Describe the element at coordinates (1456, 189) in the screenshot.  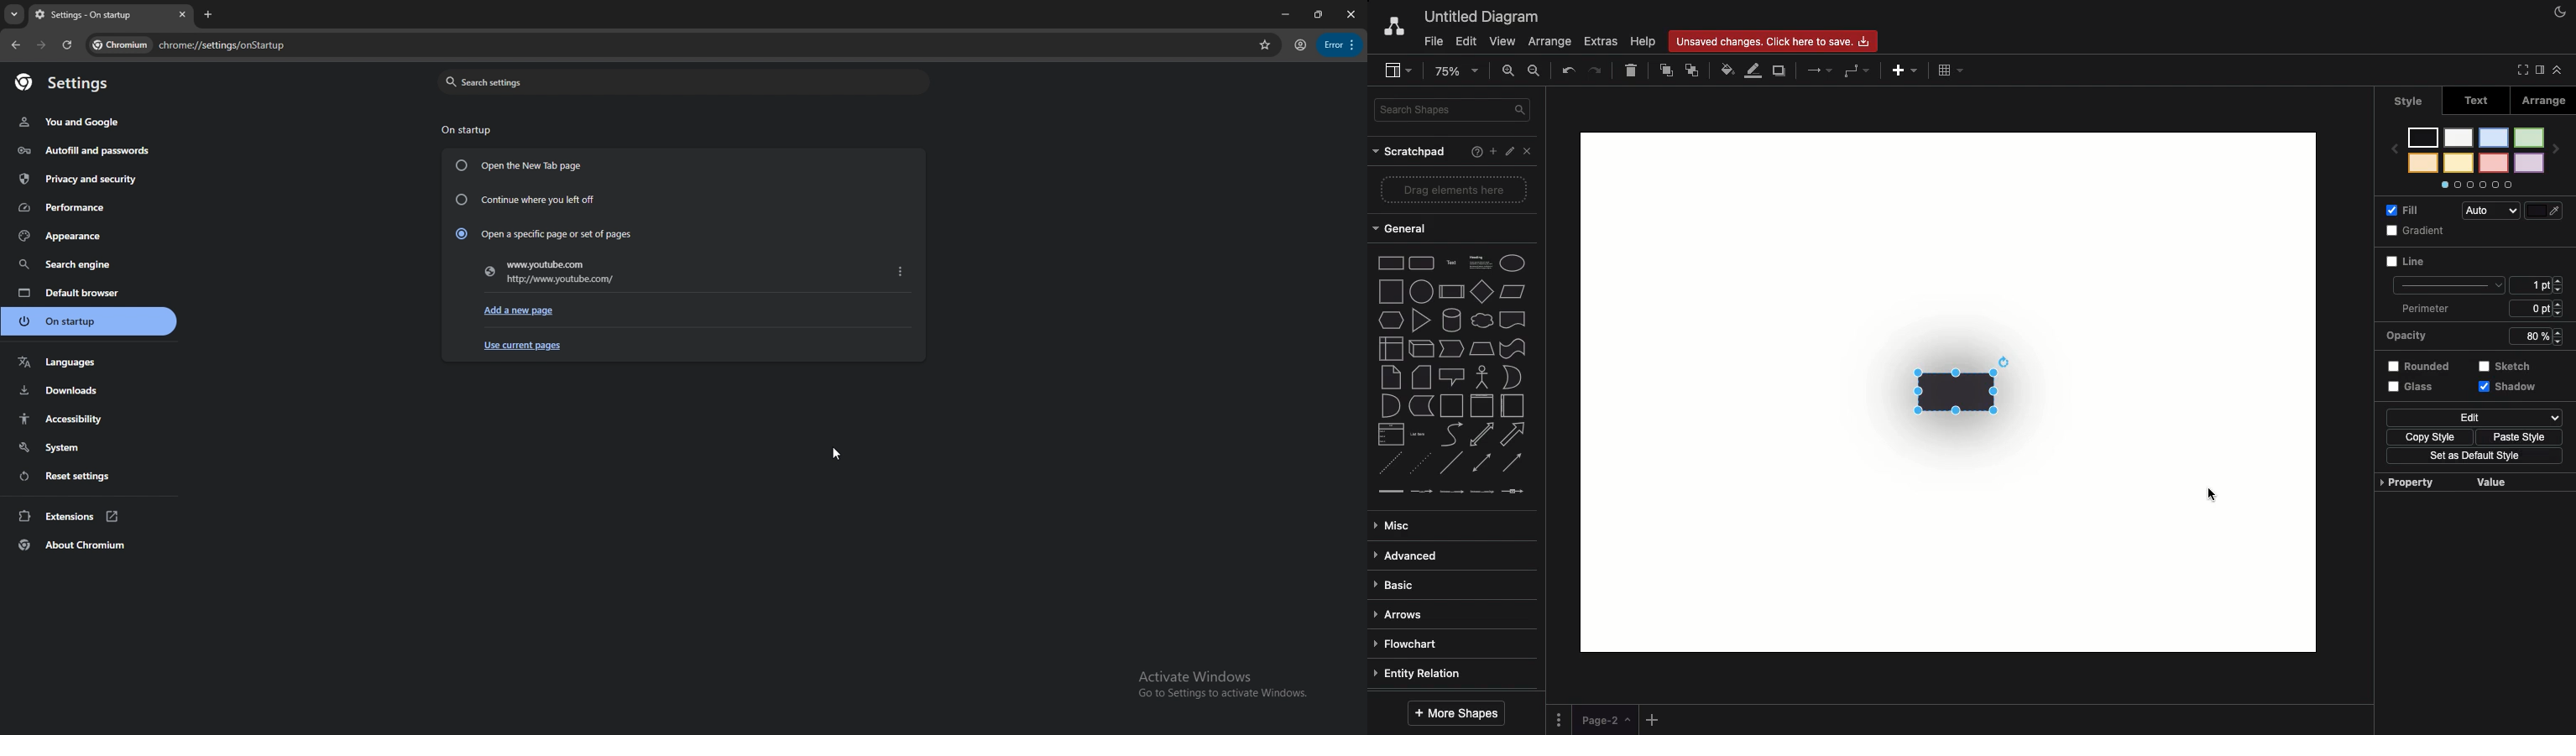
I see `Drag elements here` at that location.